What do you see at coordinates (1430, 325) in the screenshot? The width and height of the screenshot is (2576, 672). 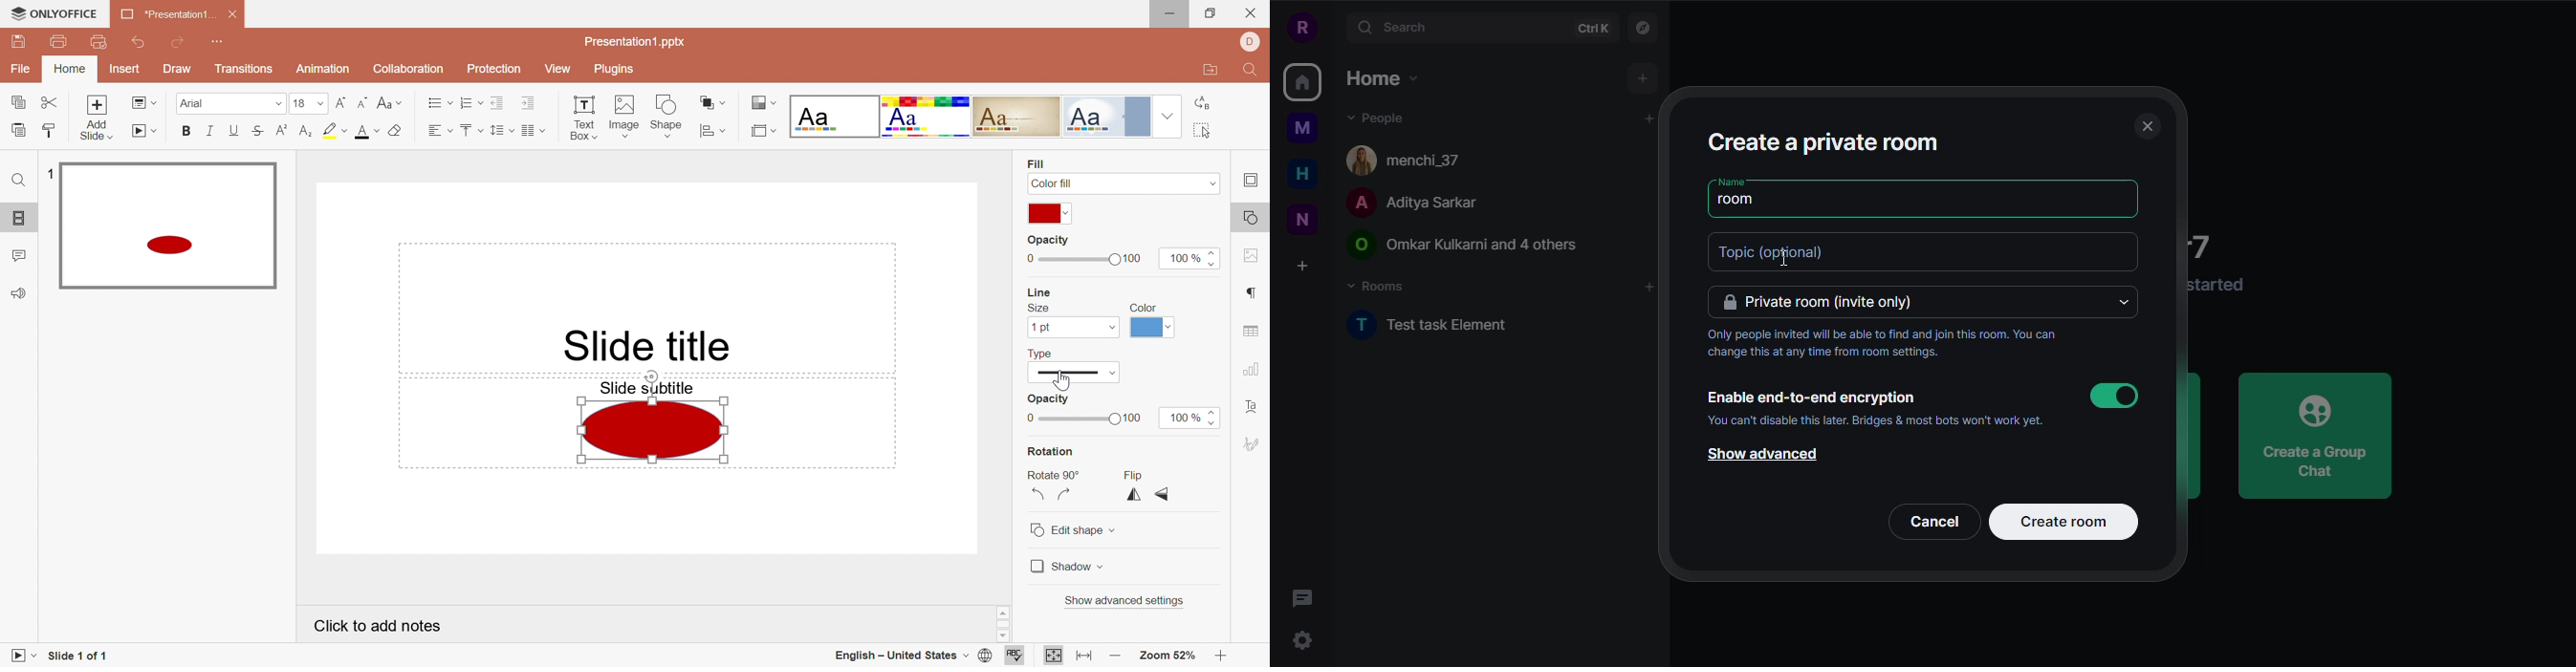 I see `test task element` at bounding box center [1430, 325].